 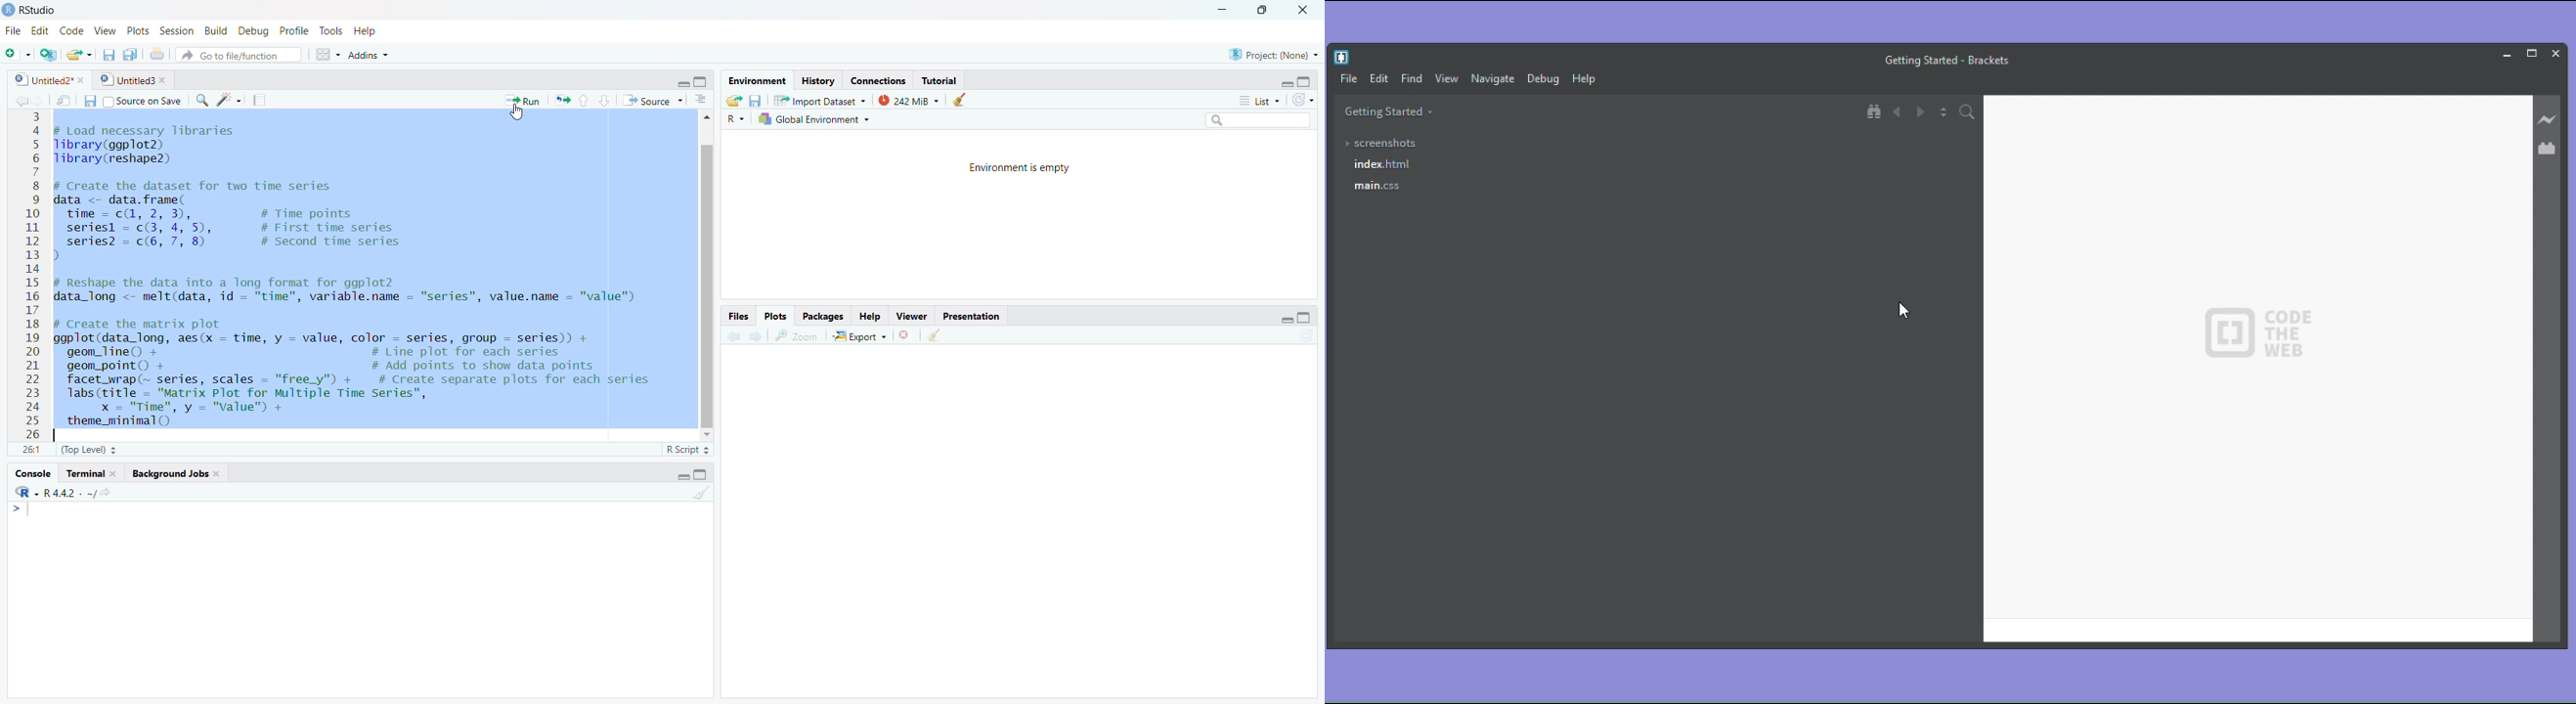 What do you see at coordinates (1261, 101) in the screenshot?
I see `List` at bounding box center [1261, 101].